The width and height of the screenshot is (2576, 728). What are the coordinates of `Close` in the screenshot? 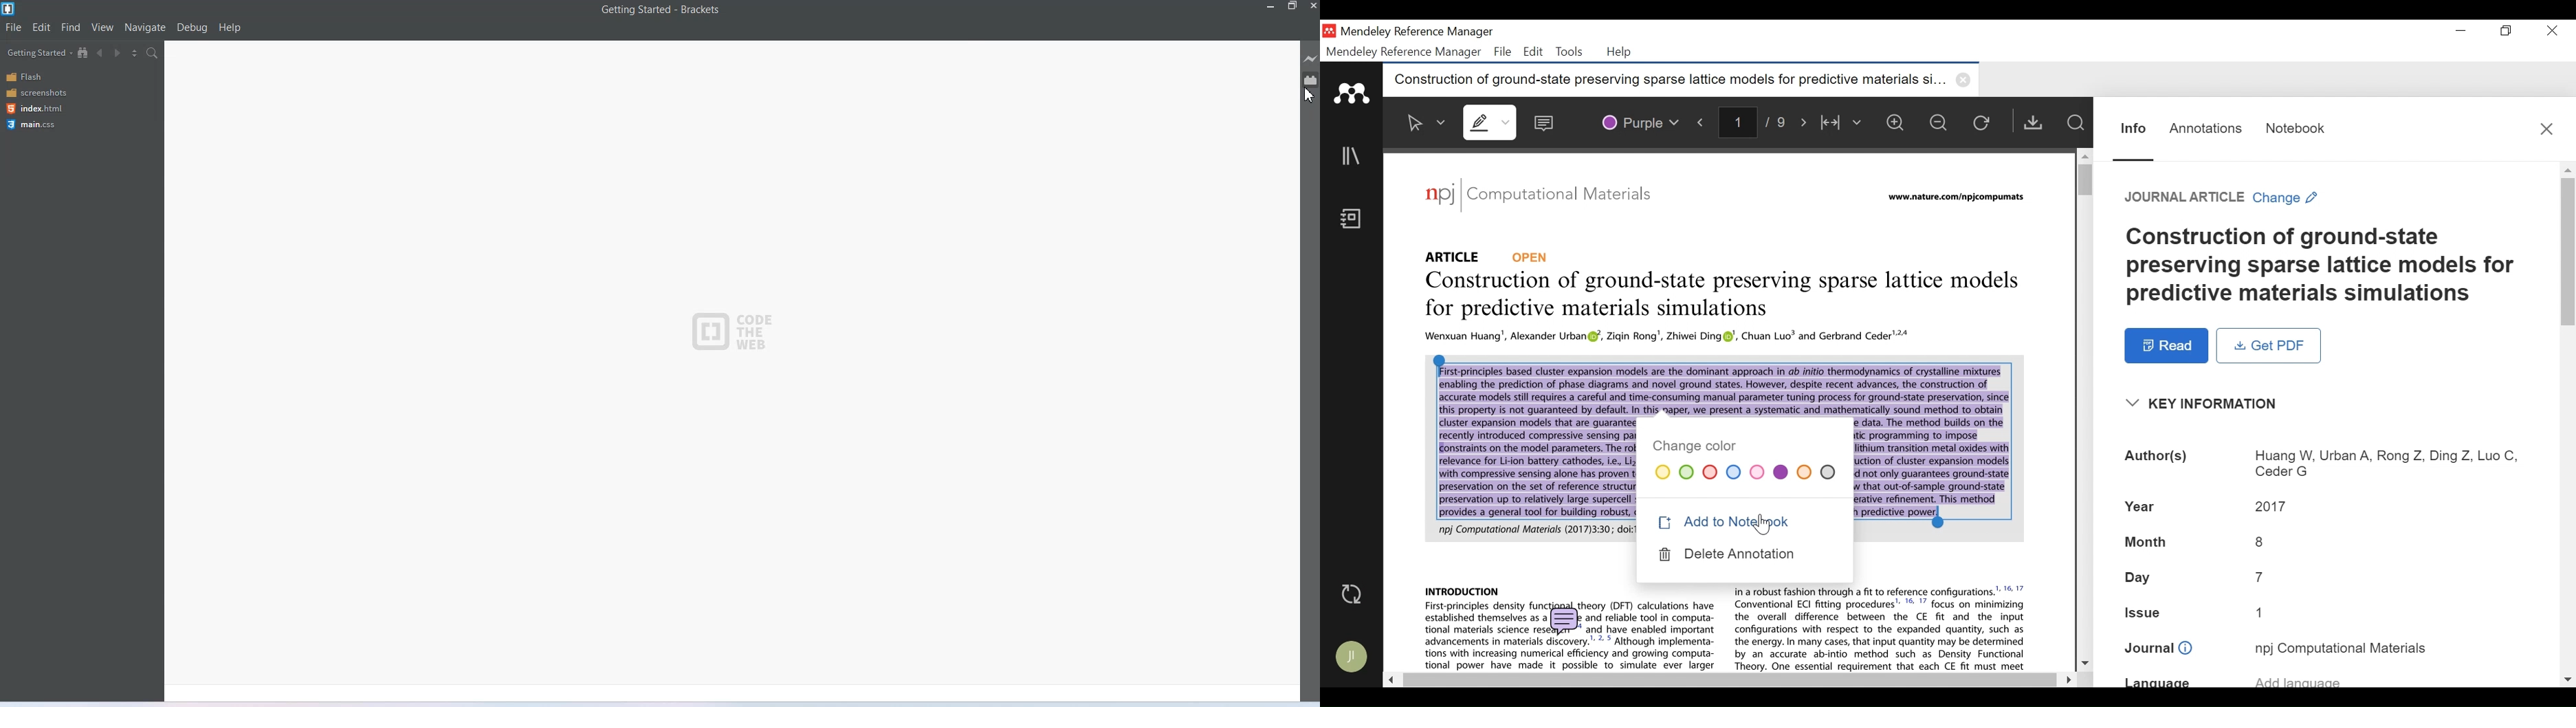 It's located at (2550, 31).